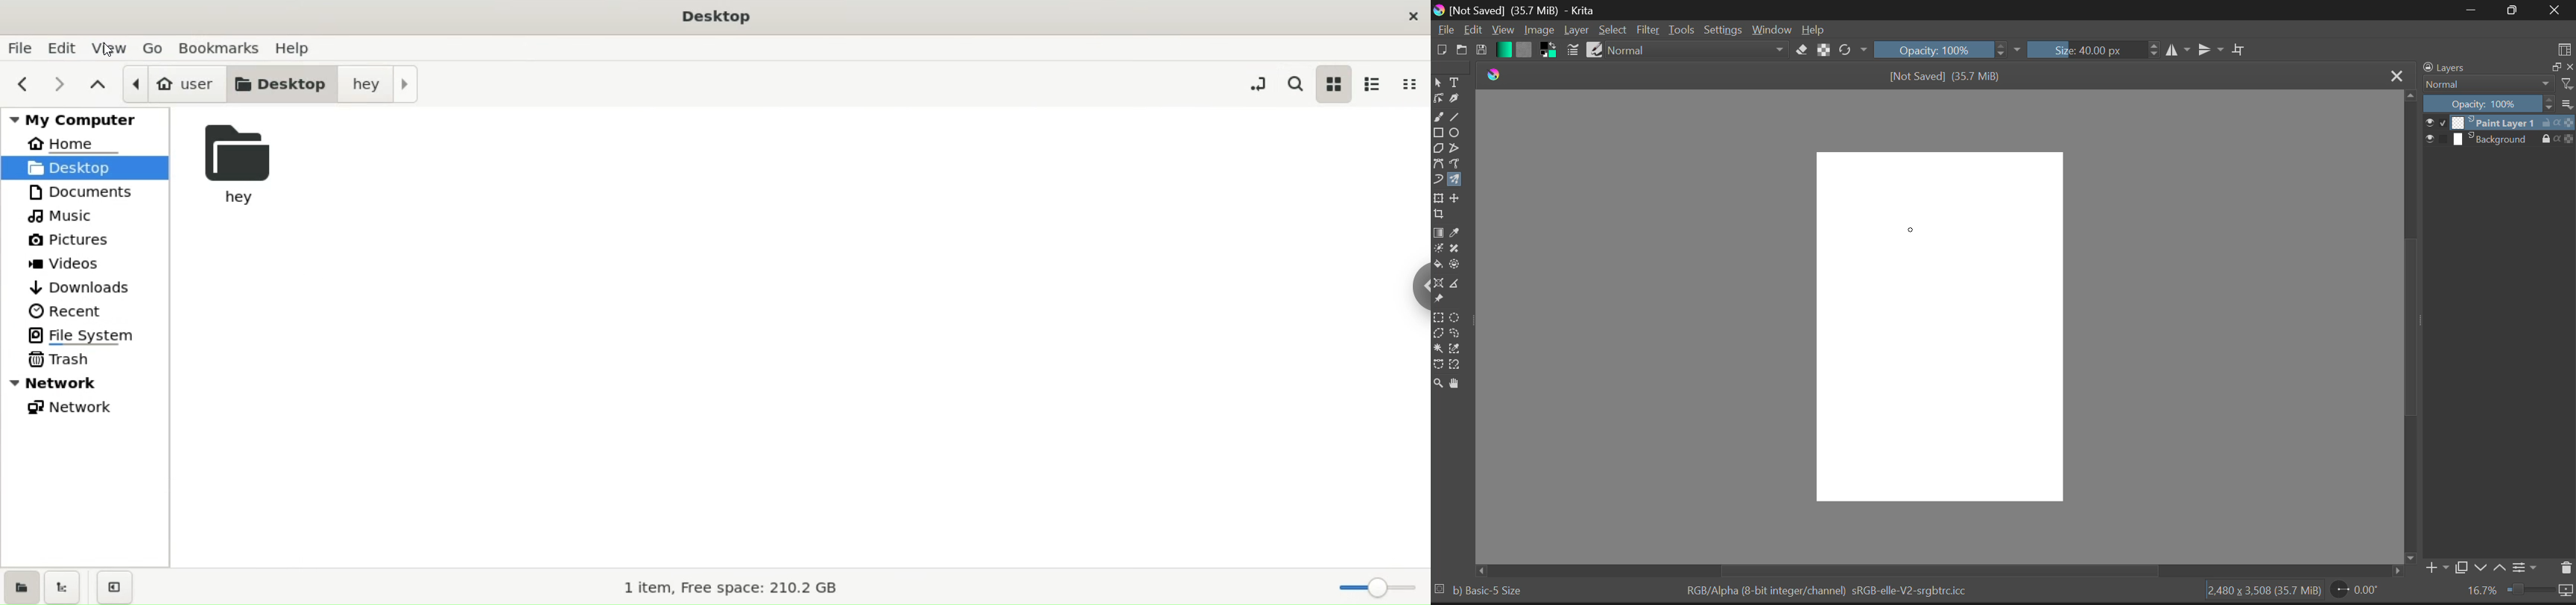  Describe the element at coordinates (1444, 32) in the screenshot. I see `File` at that location.